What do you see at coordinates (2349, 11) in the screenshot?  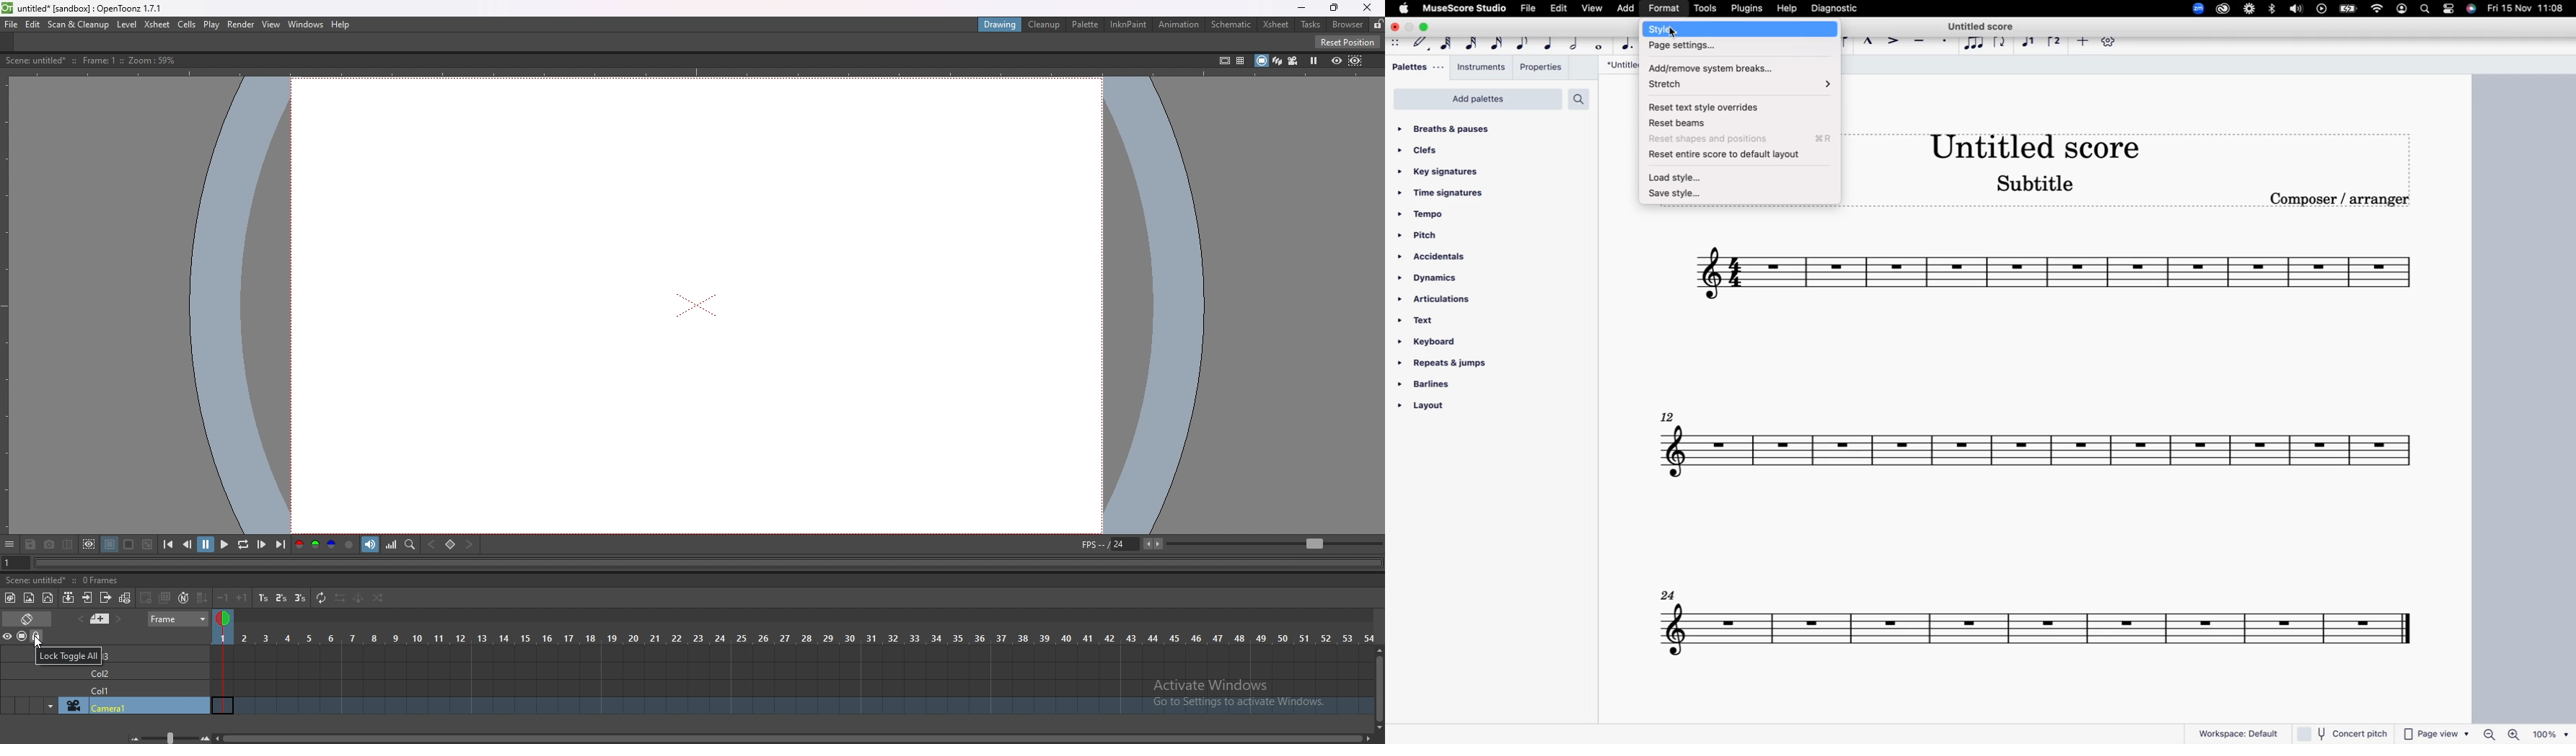 I see `battery` at bounding box center [2349, 11].